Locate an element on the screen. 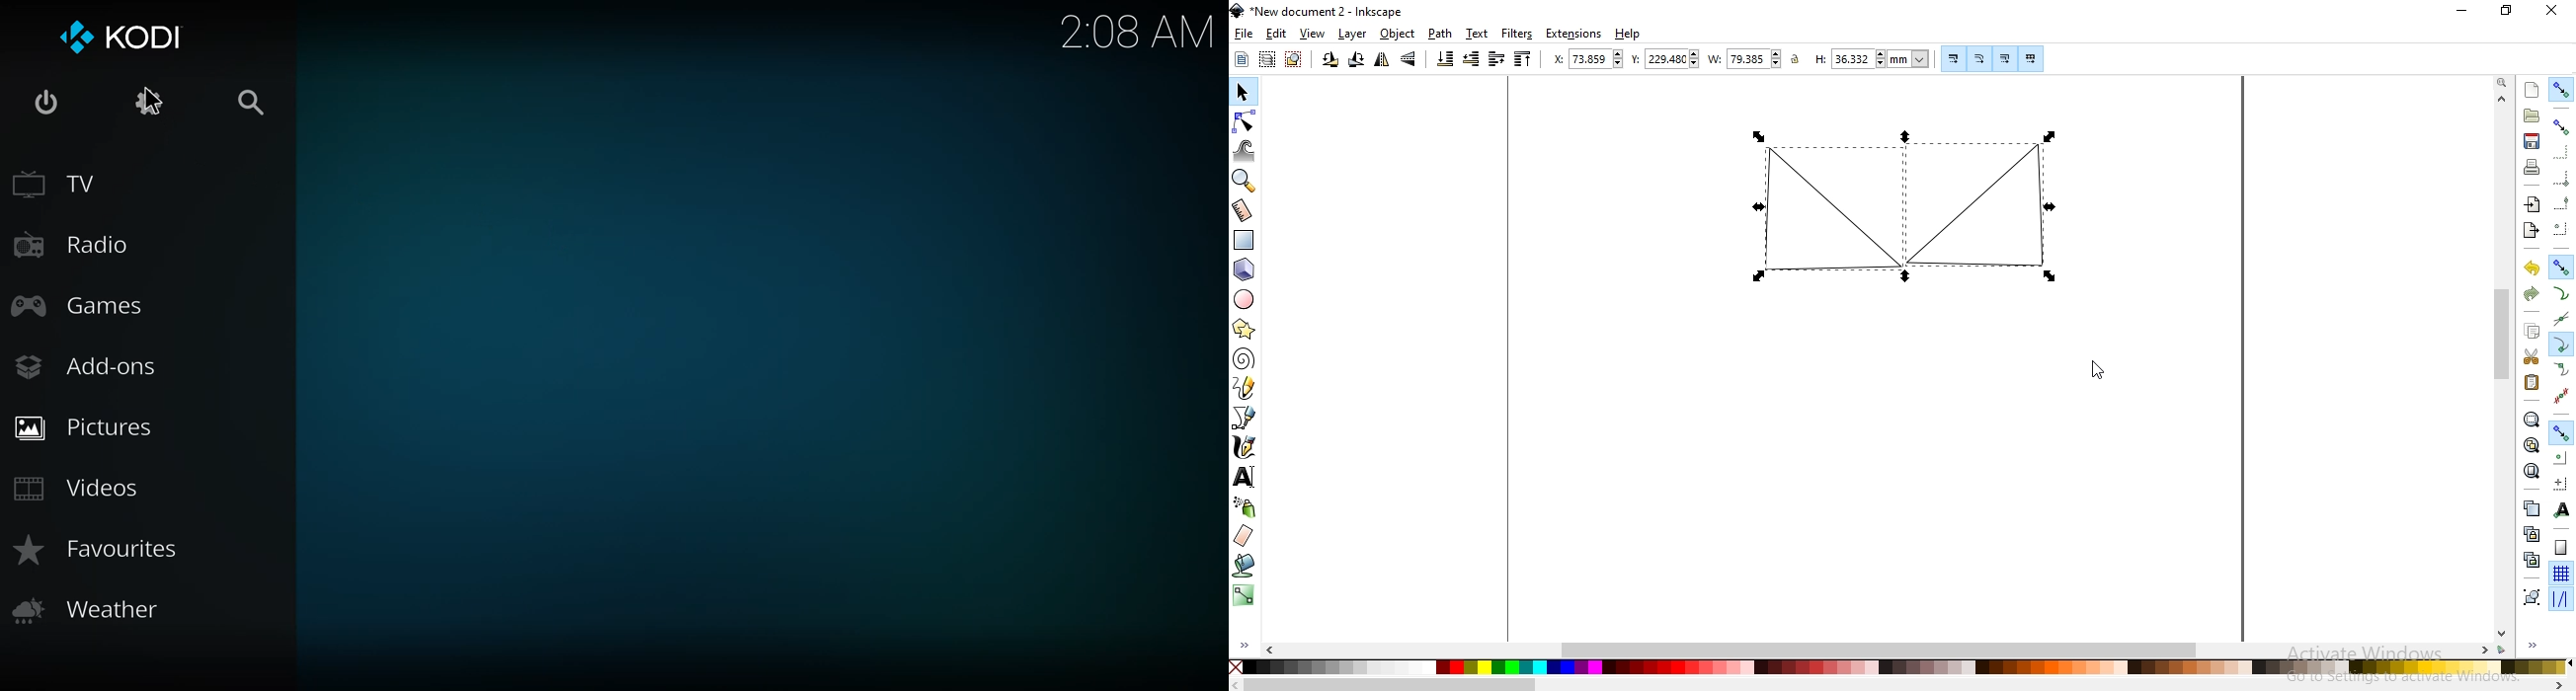 This screenshot has height=700, width=2576. create stars and polygons is located at coordinates (1245, 329).